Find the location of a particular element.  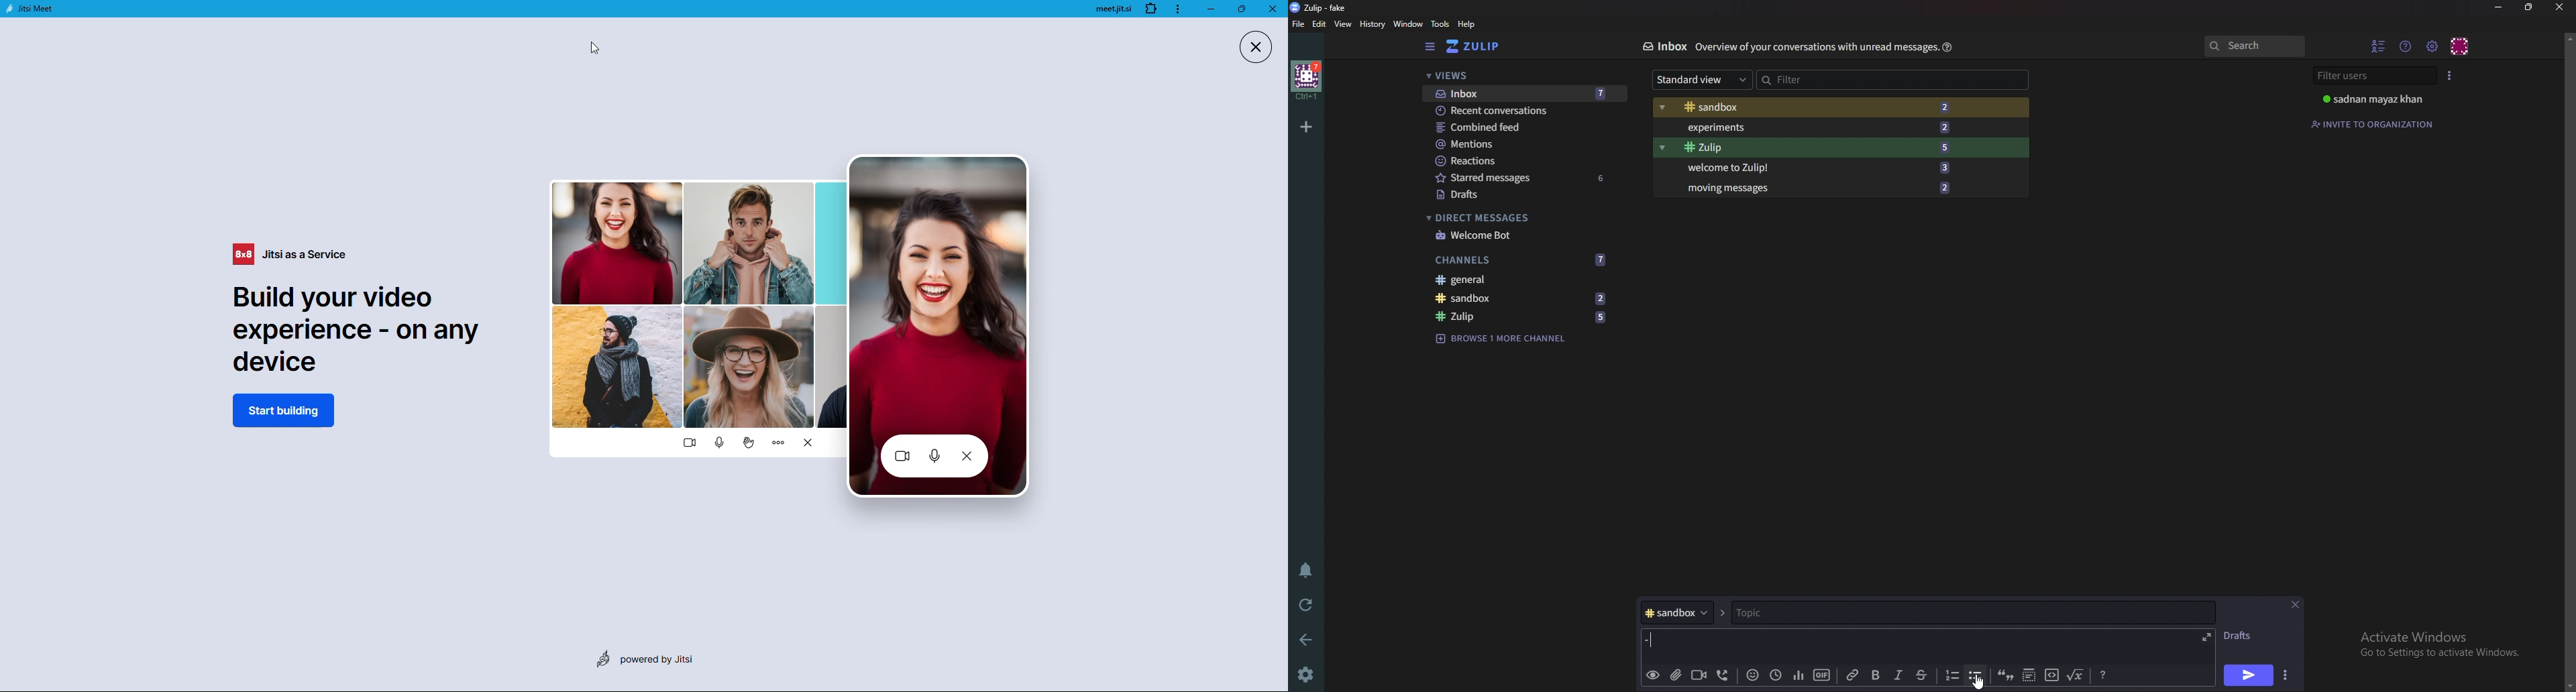

search is located at coordinates (2253, 46).